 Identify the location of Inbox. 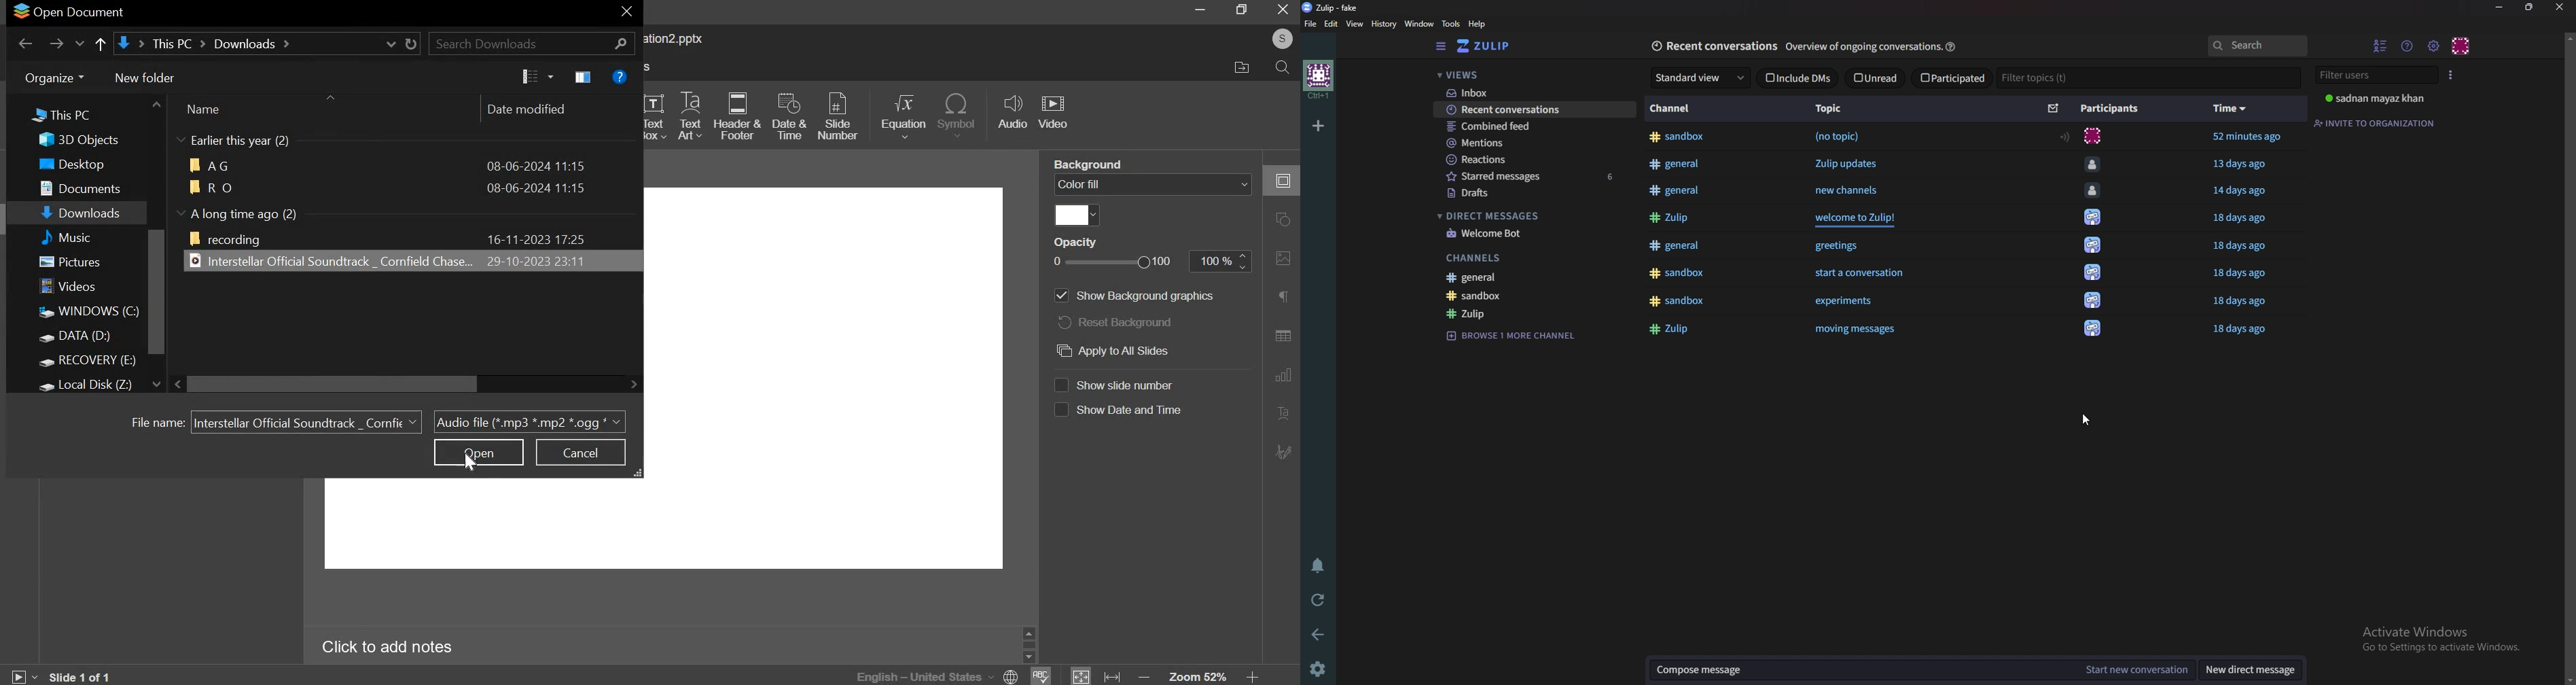
(1530, 94).